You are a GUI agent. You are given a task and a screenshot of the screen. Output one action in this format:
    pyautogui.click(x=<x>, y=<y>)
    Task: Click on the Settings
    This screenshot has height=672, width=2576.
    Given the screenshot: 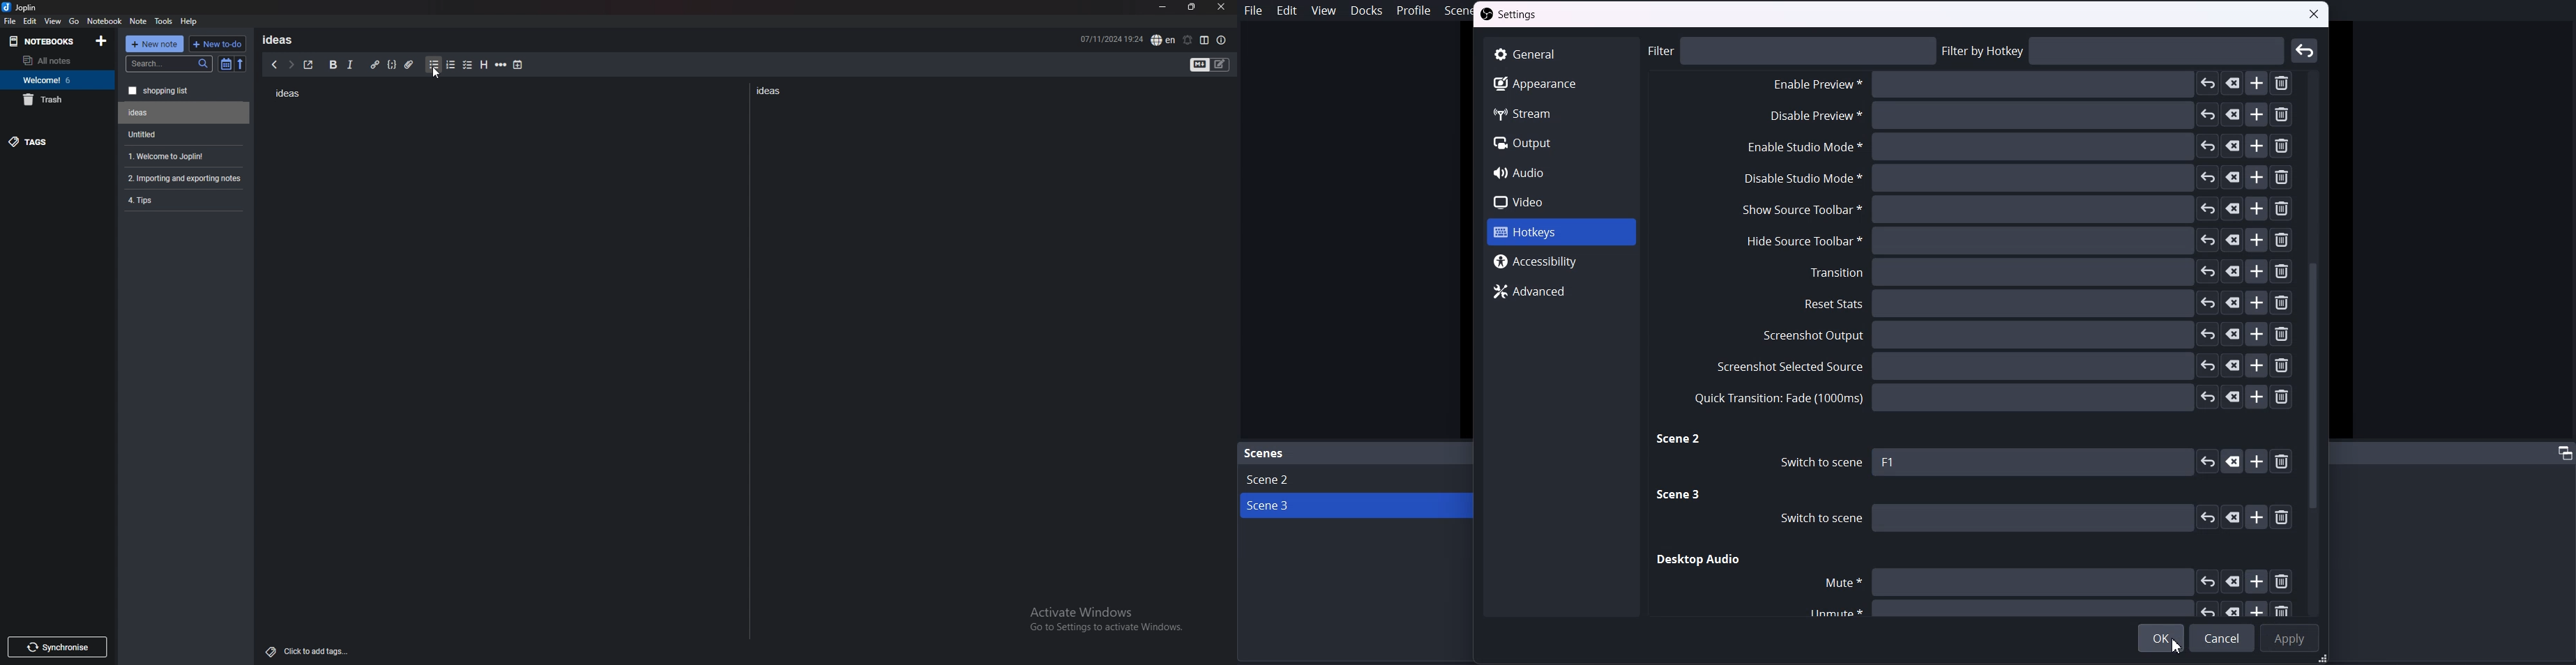 What is the action you would take?
    pyautogui.click(x=1513, y=15)
    